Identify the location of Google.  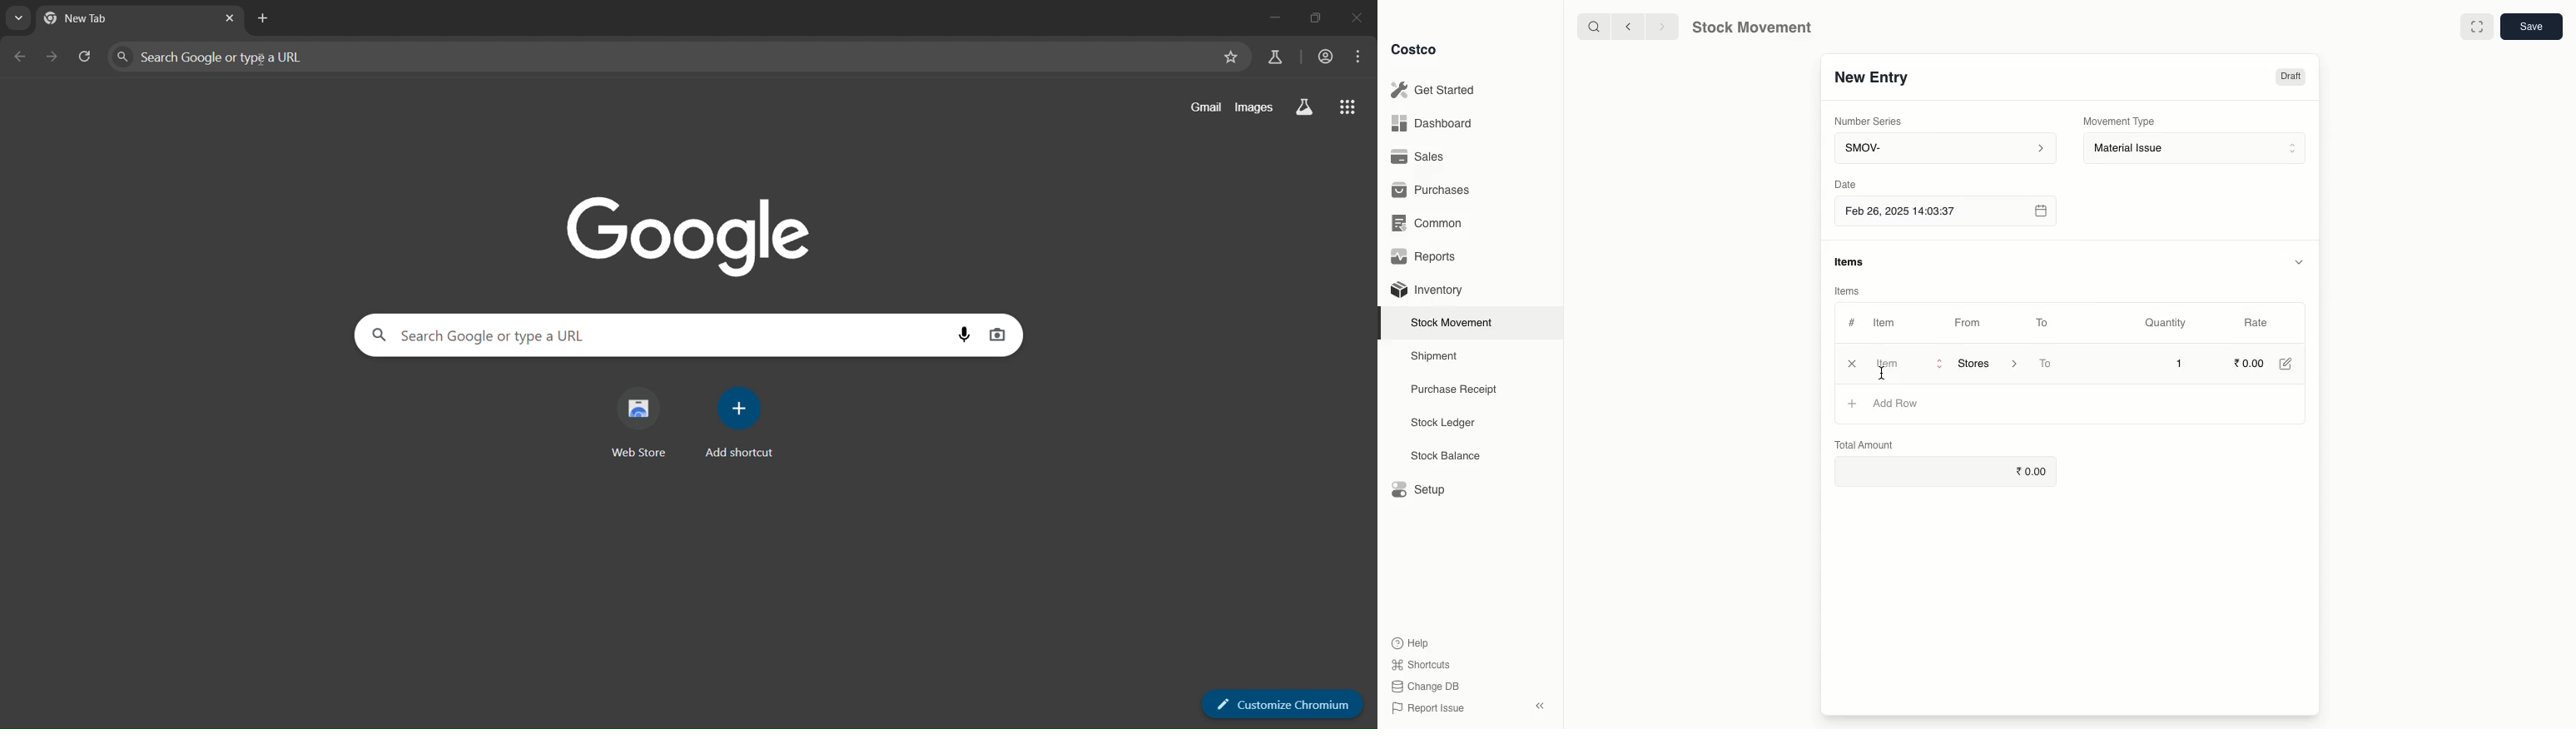
(694, 237).